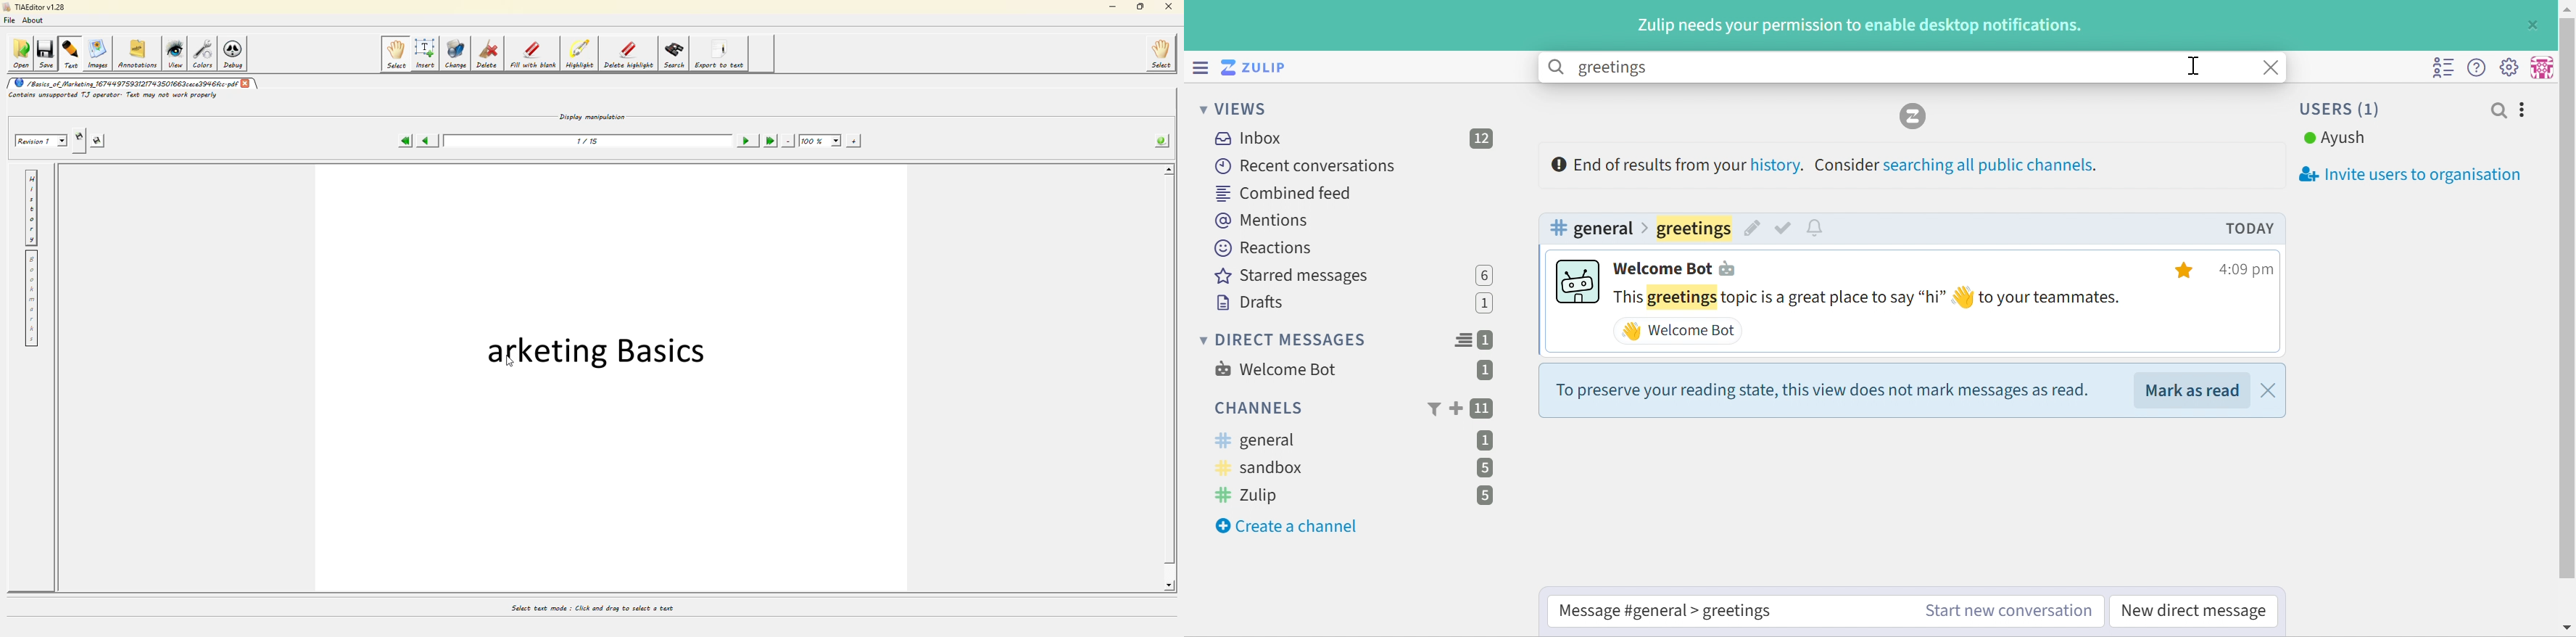  What do you see at coordinates (1266, 469) in the screenshot?
I see `sandbox` at bounding box center [1266, 469].